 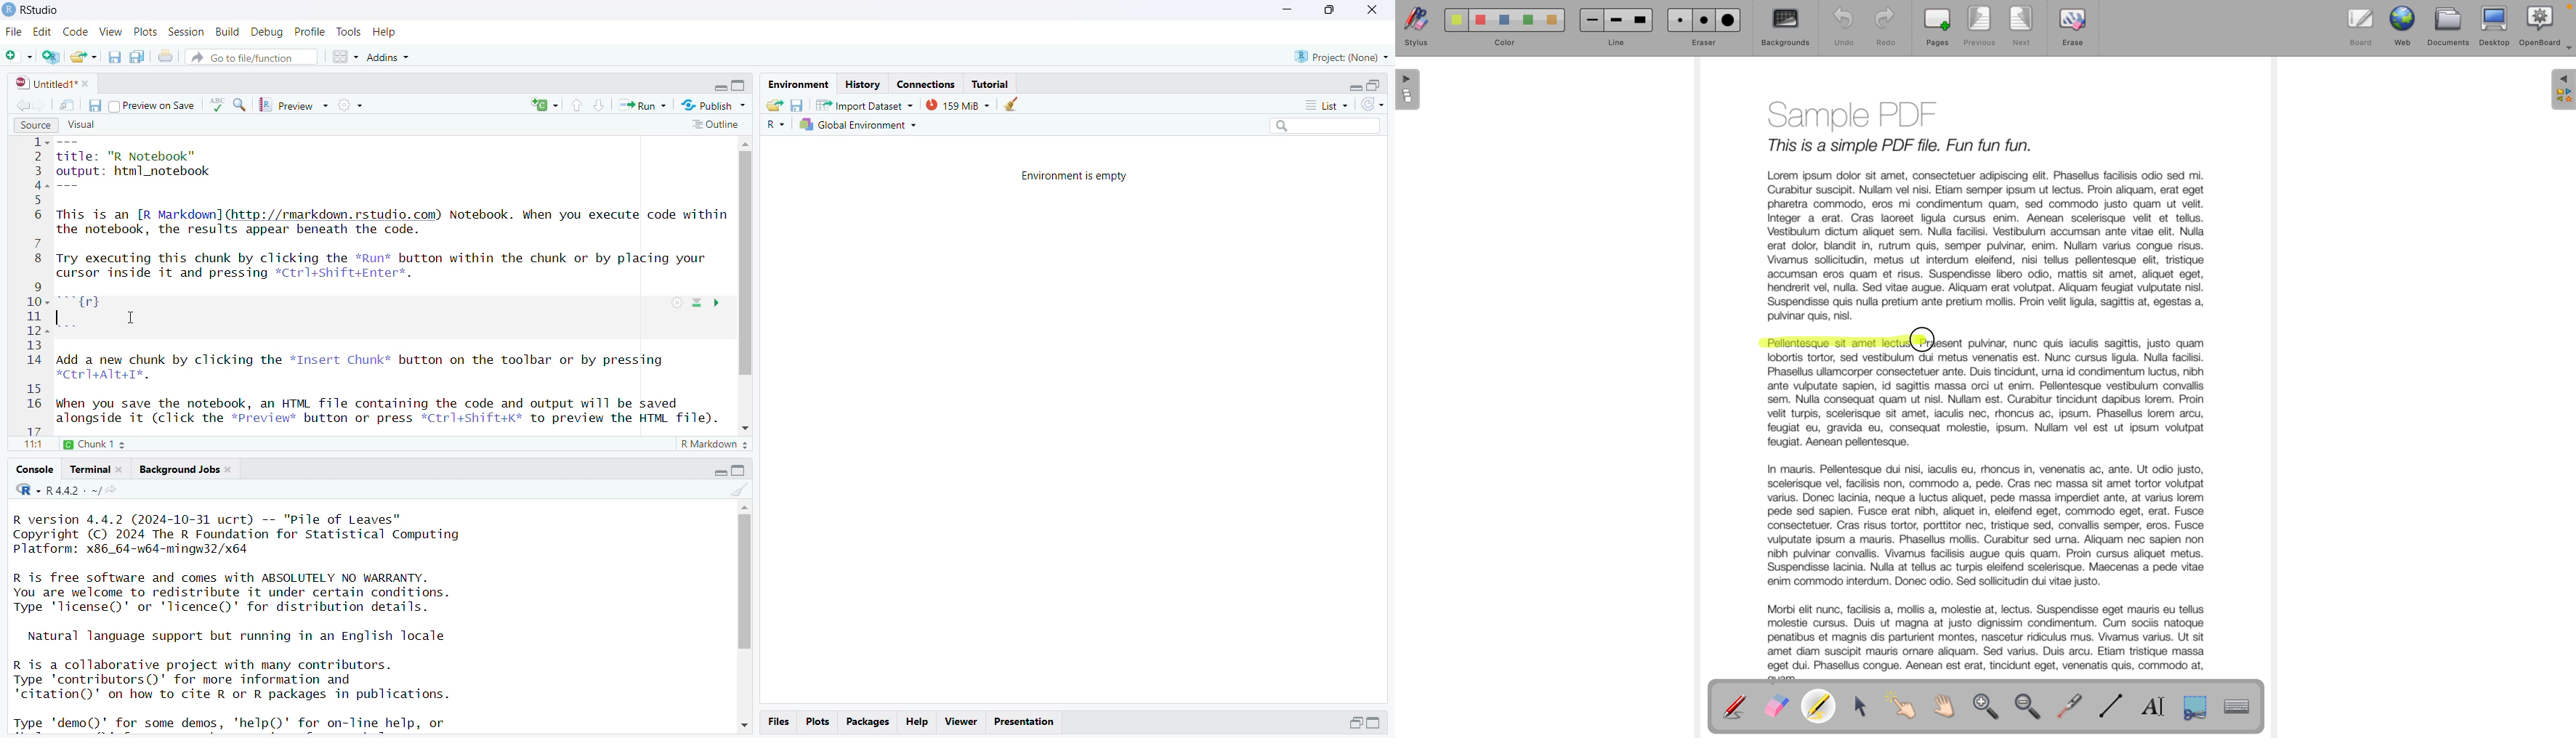 I want to click on run, so click(x=643, y=105).